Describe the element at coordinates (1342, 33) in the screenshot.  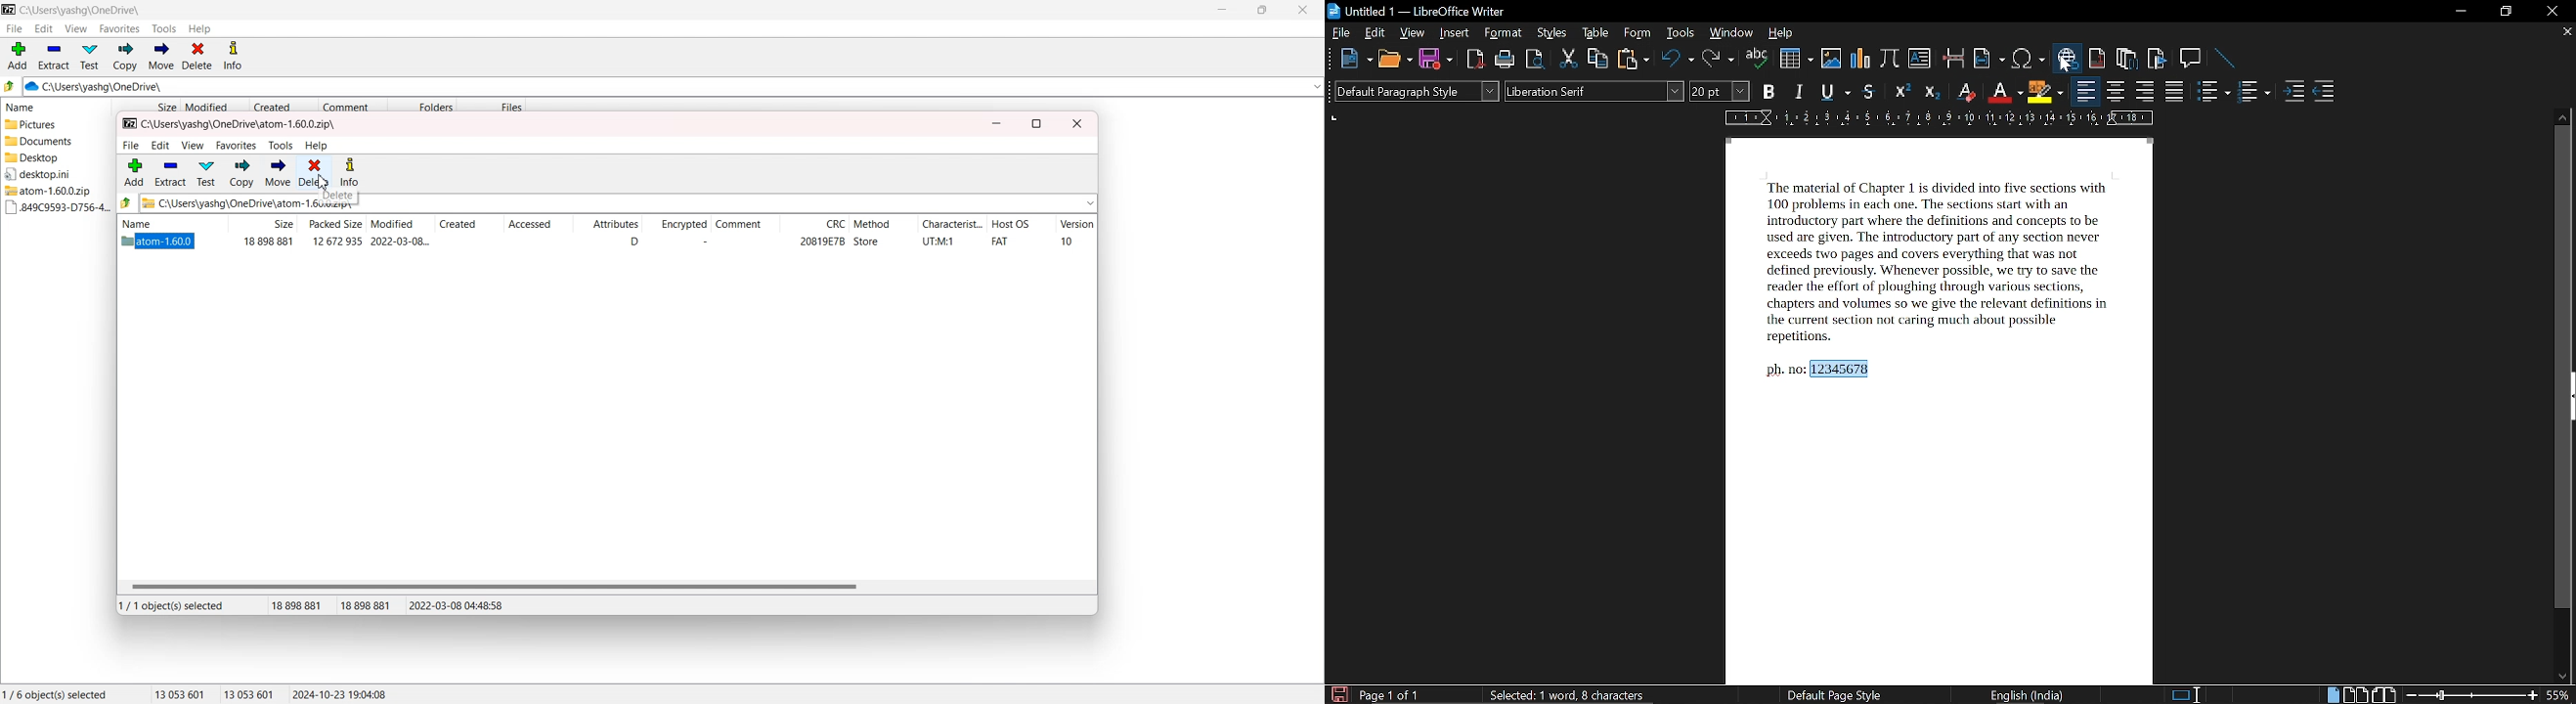
I see `file` at that location.